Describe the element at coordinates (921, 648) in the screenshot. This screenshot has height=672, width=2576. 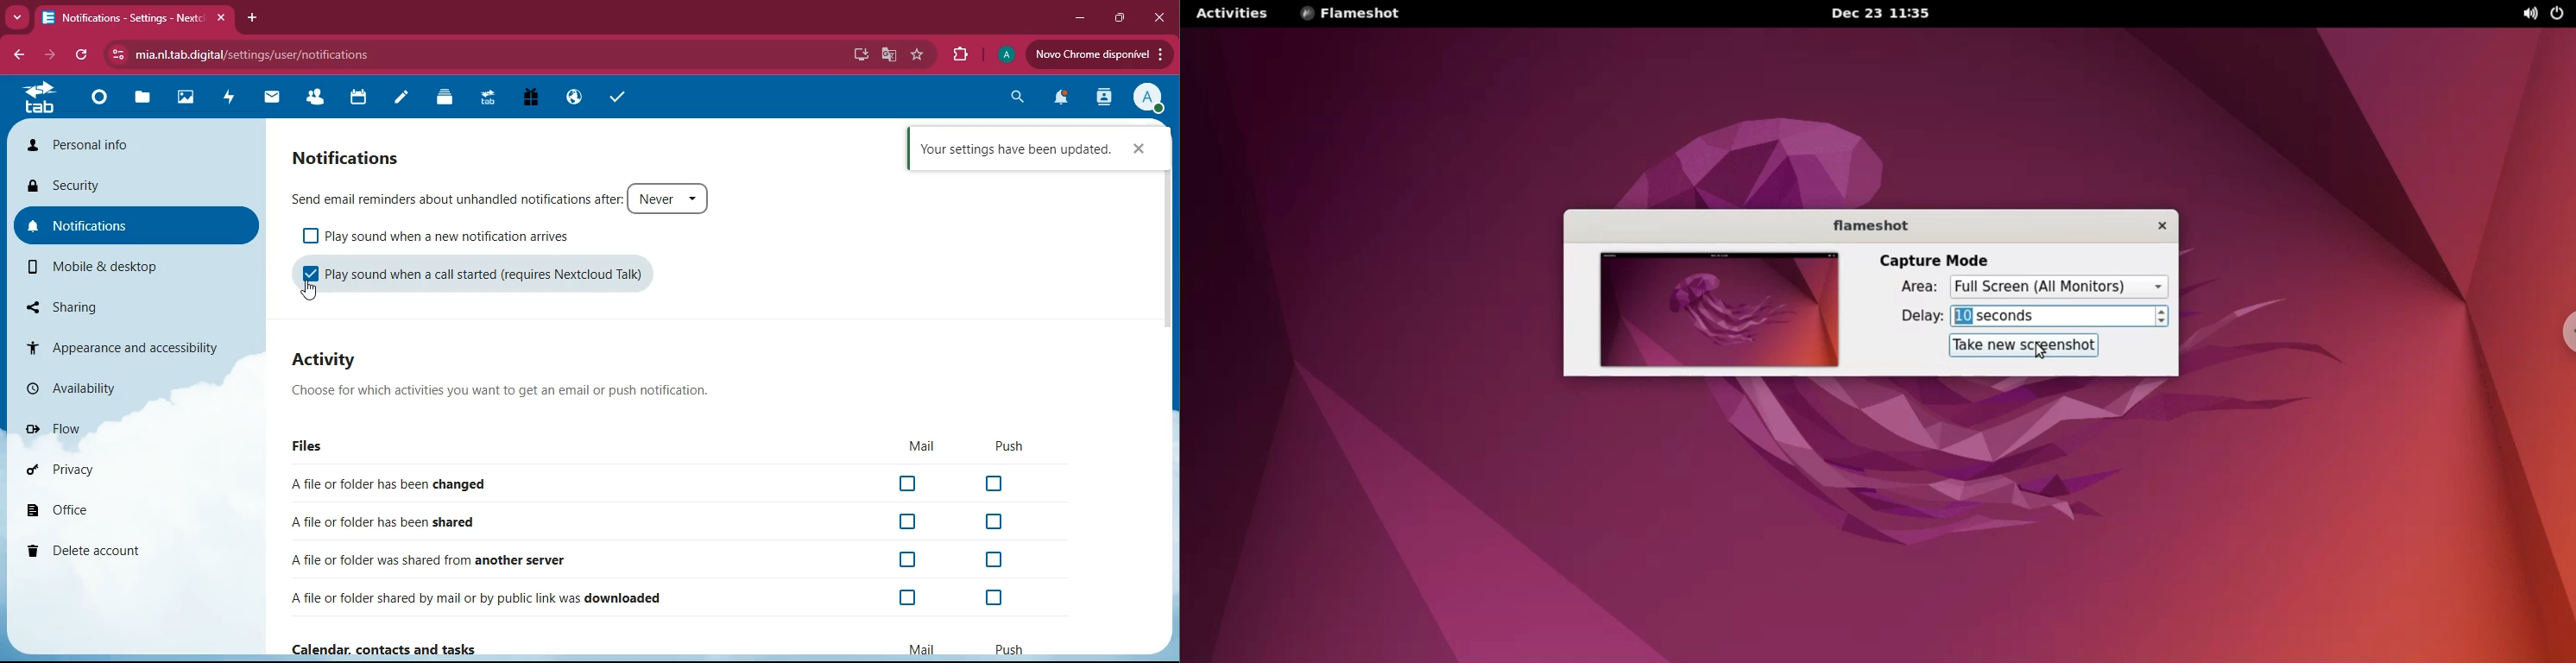
I see `mail` at that location.